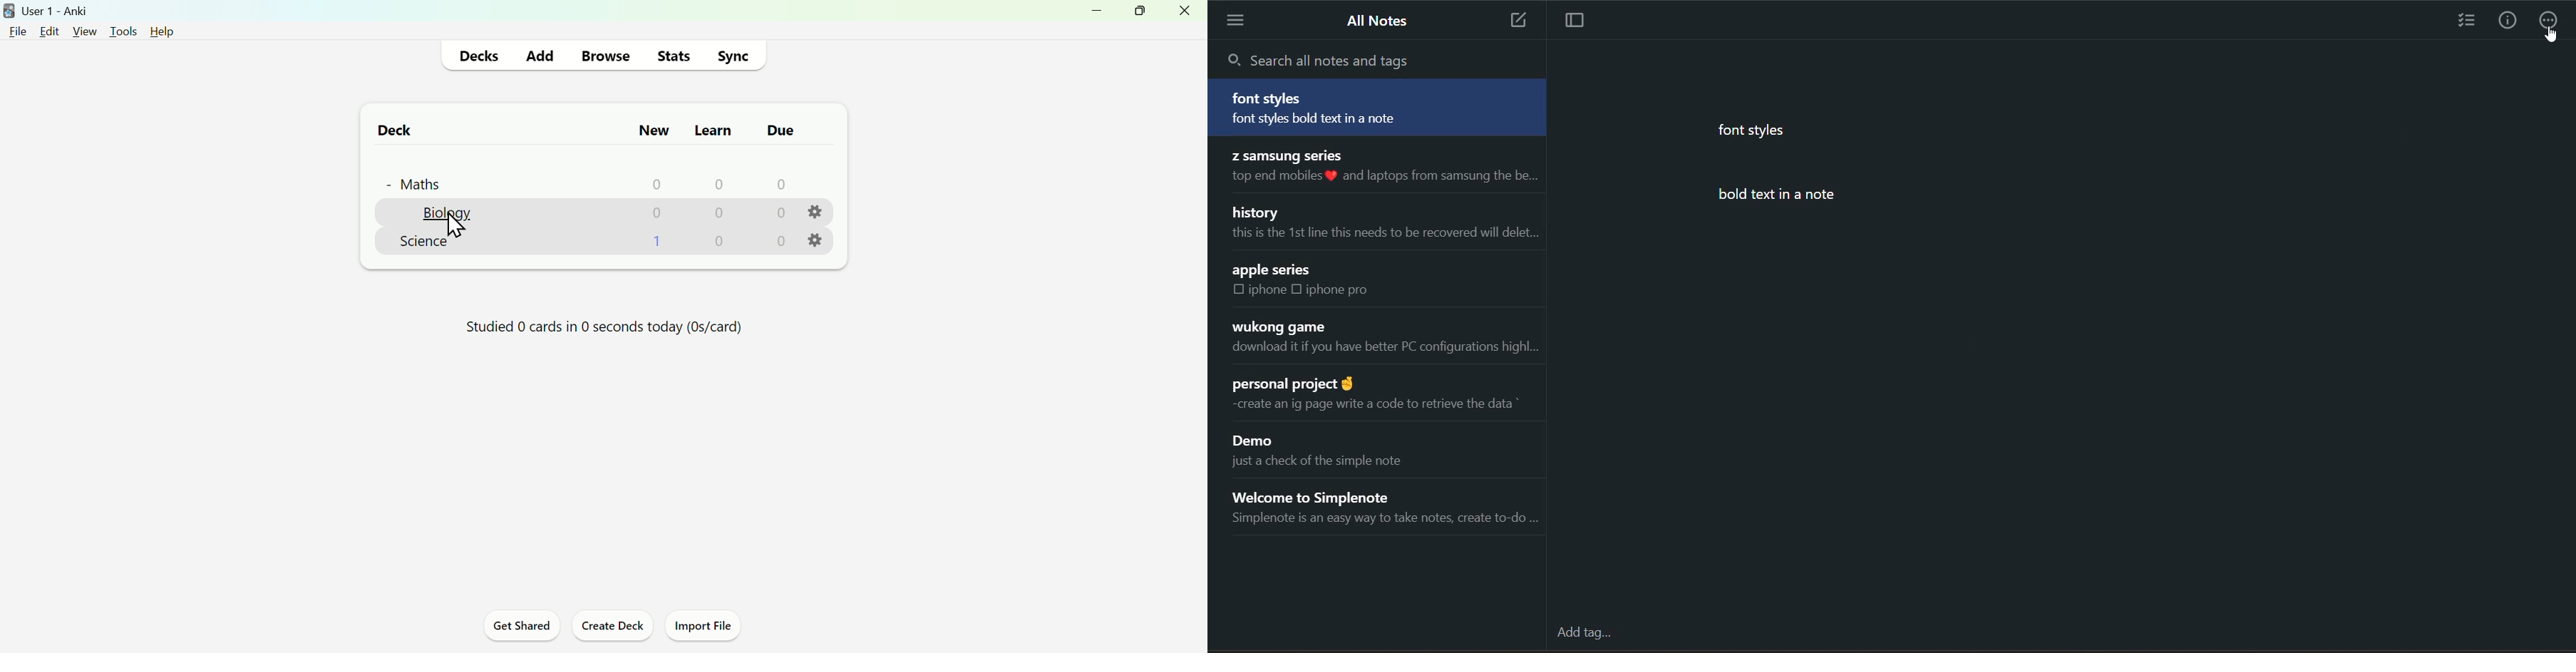 The image size is (2576, 672). Describe the element at coordinates (1139, 11) in the screenshot. I see `maximize` at that location.